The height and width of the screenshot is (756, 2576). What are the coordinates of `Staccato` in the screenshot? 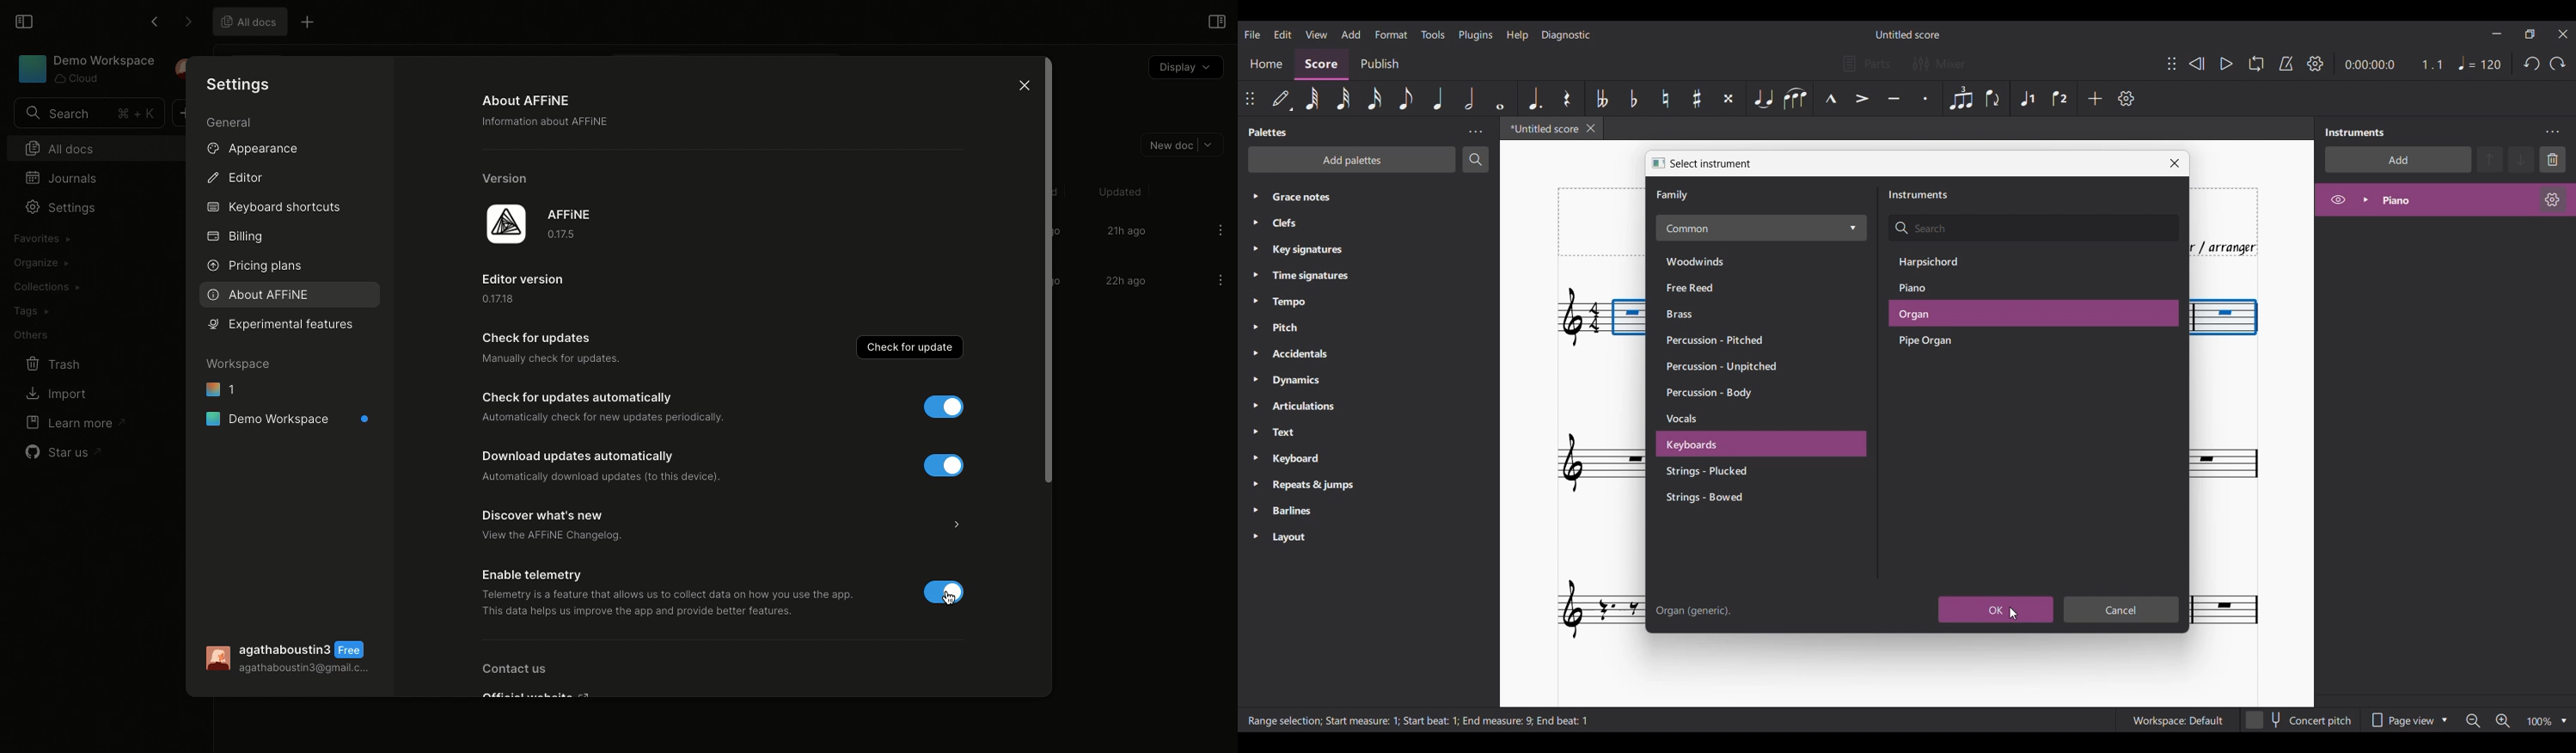 It's located at (1924, 98).